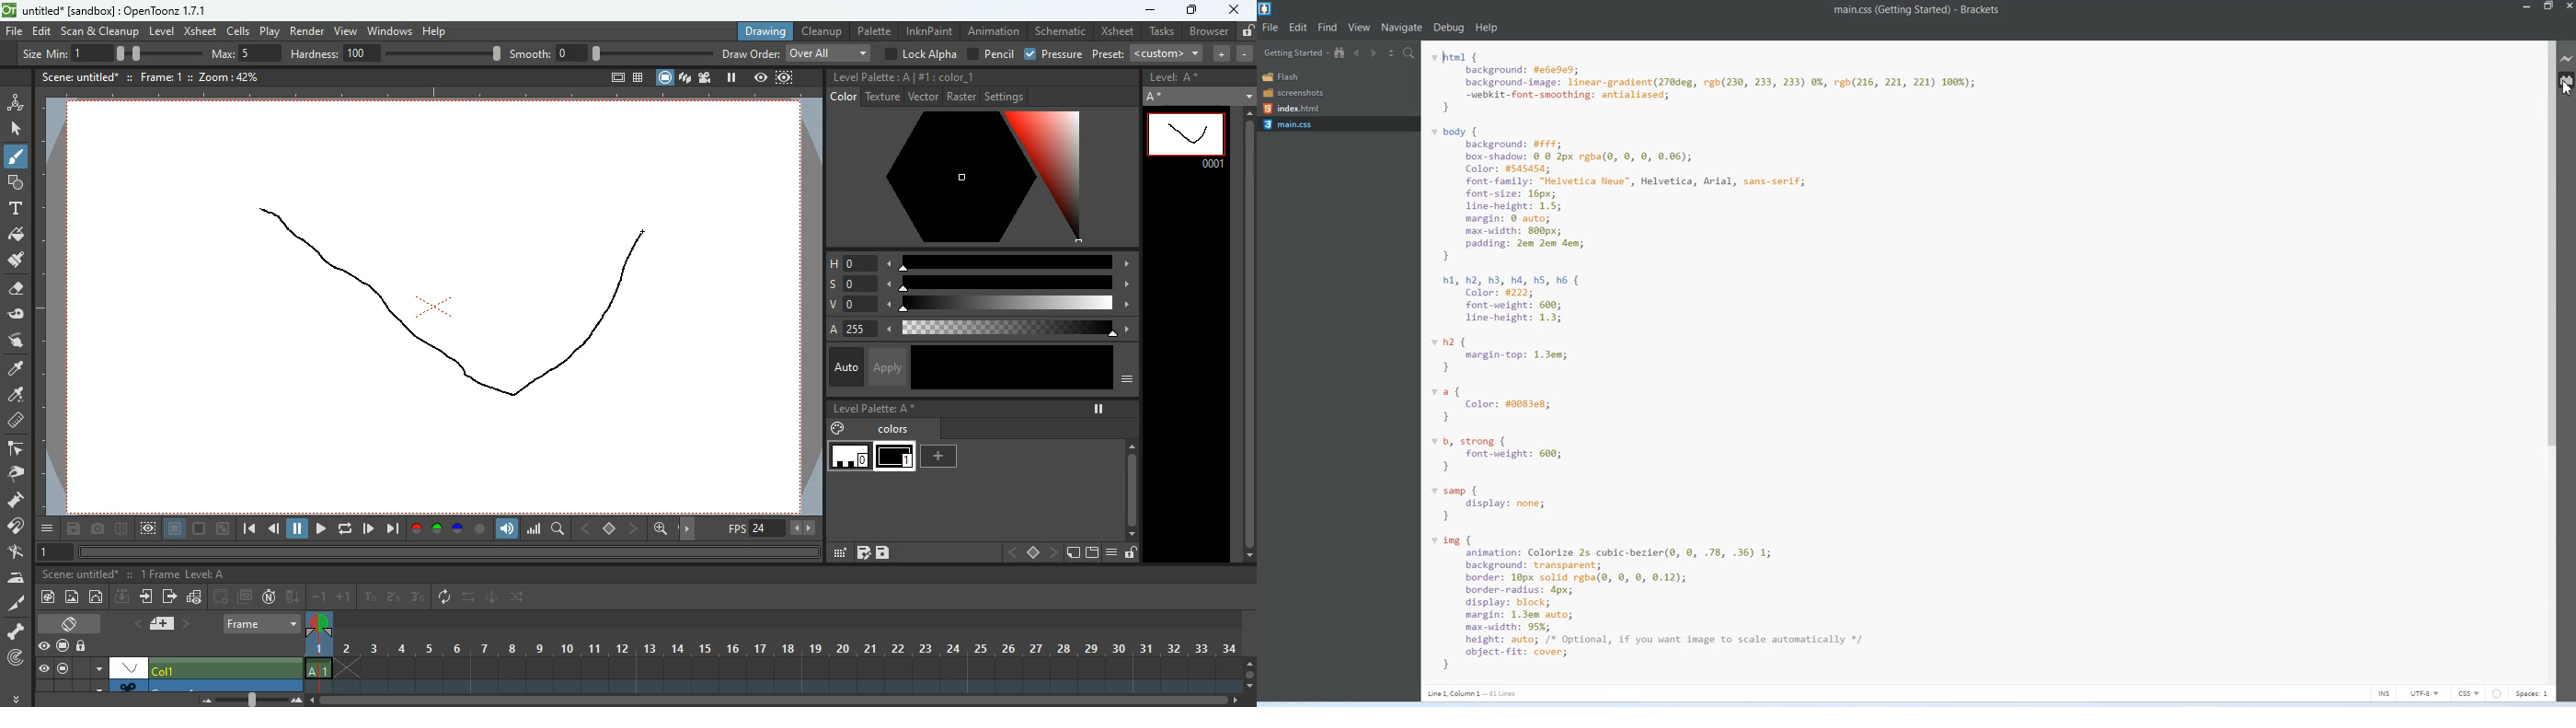 This screenshot has width=2576, height=728. What do you see at coordinates (2567, 58) in the screenshot?
I see `Live Preview` at bounding box center [2567, 58].